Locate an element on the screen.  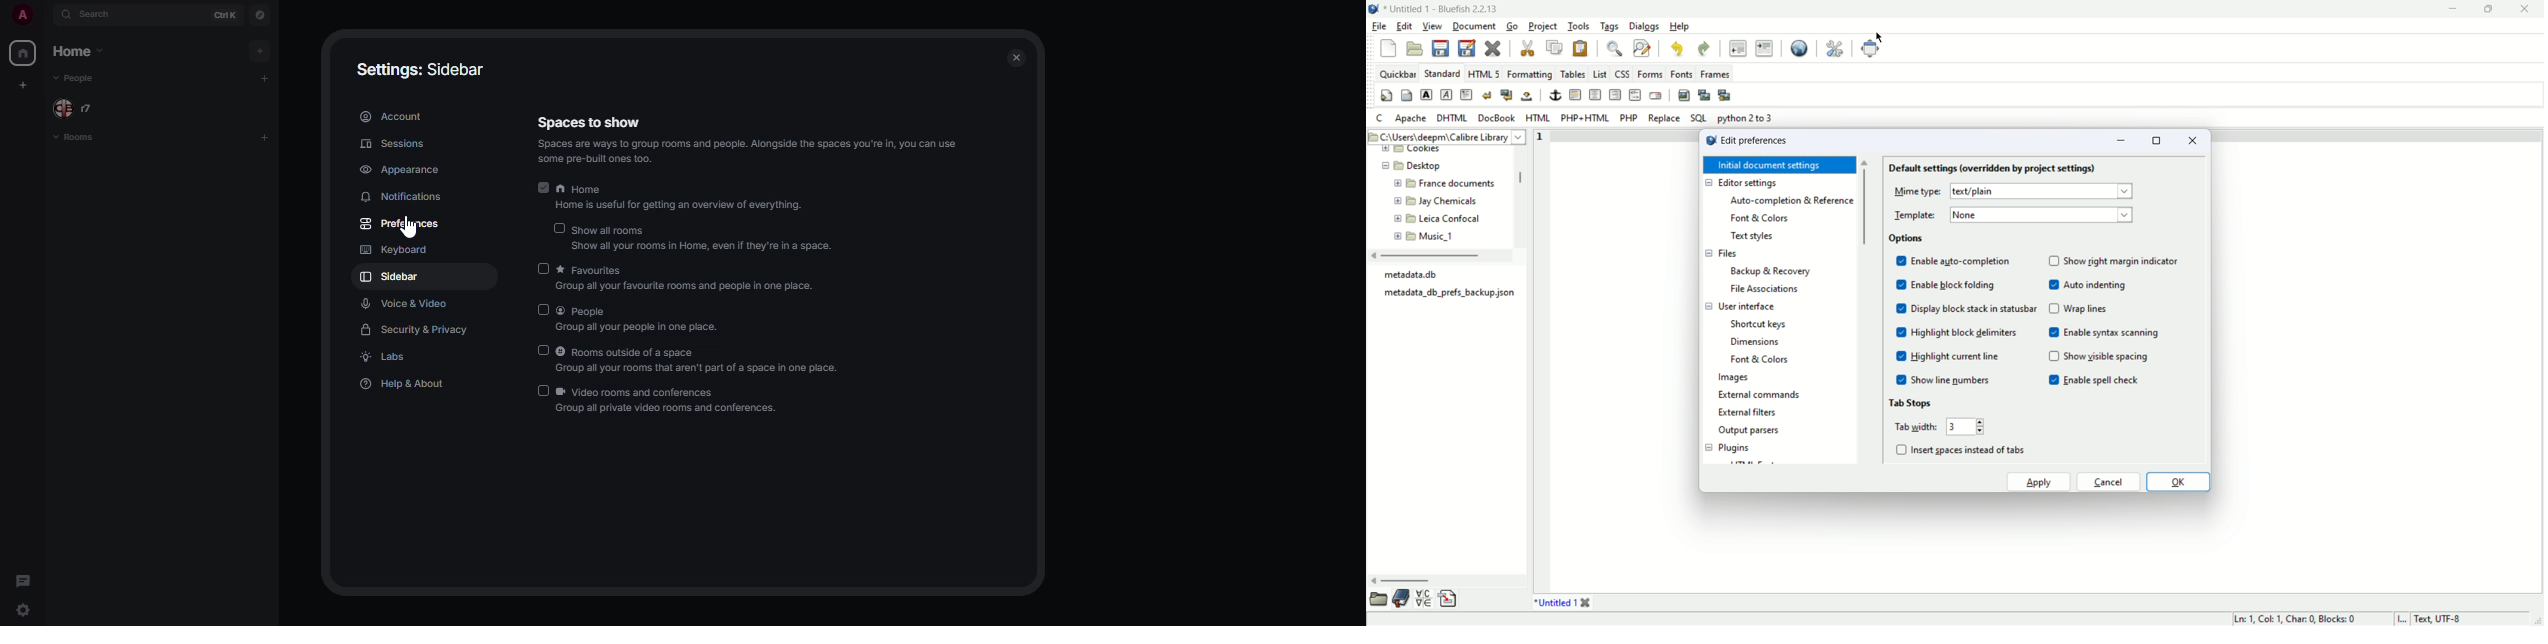
favourites group all your favourite rooms and people in one place is located at coordinates (691, 279).